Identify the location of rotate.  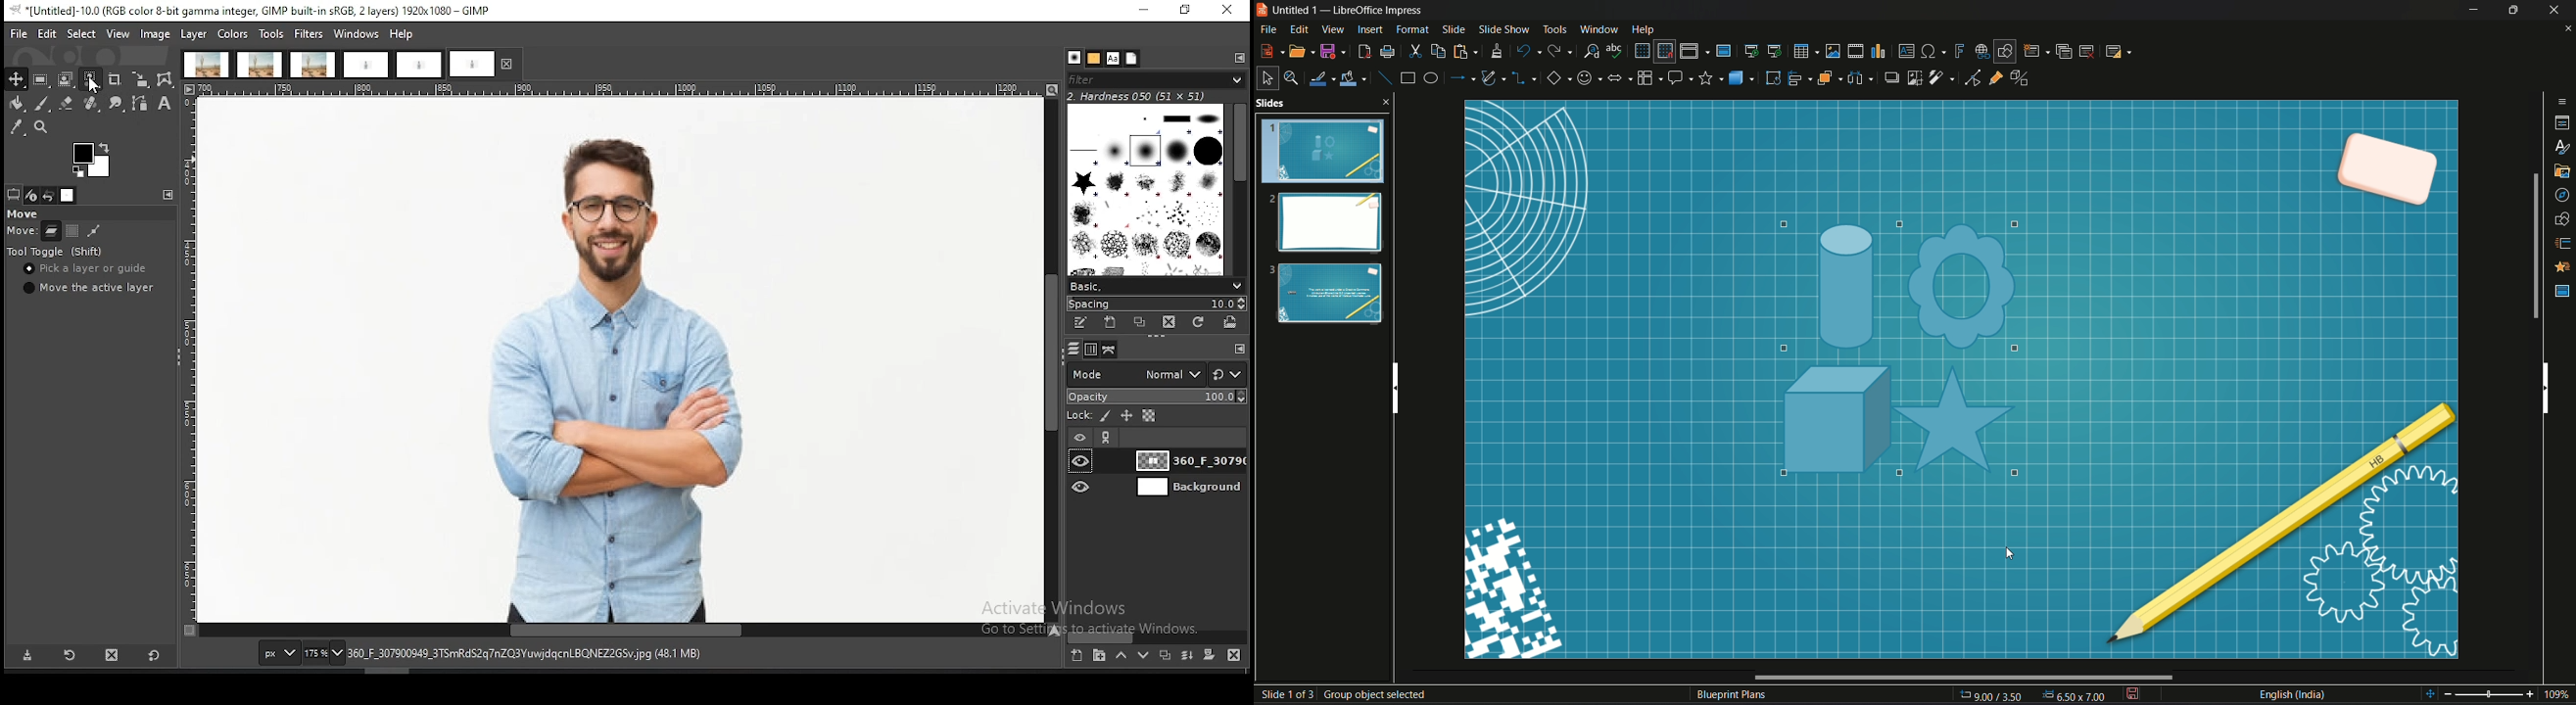
(1773, 78).